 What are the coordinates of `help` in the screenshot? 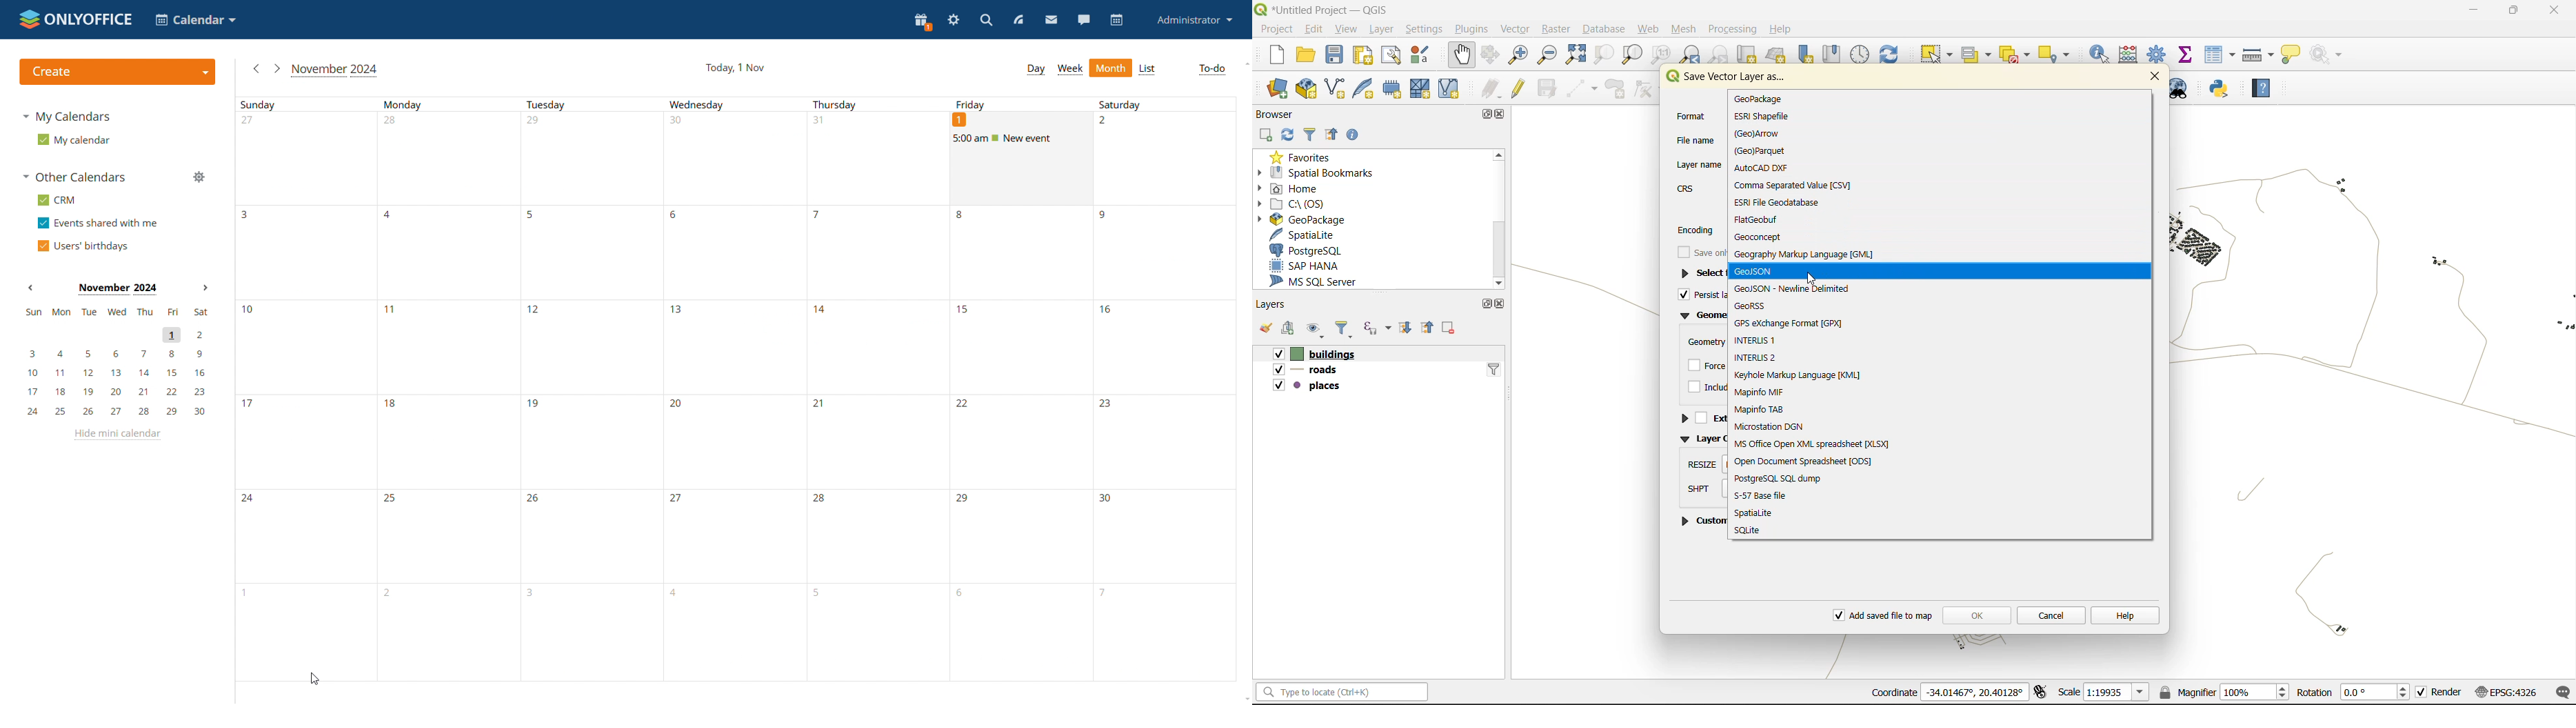 It's located at (2262, 88).